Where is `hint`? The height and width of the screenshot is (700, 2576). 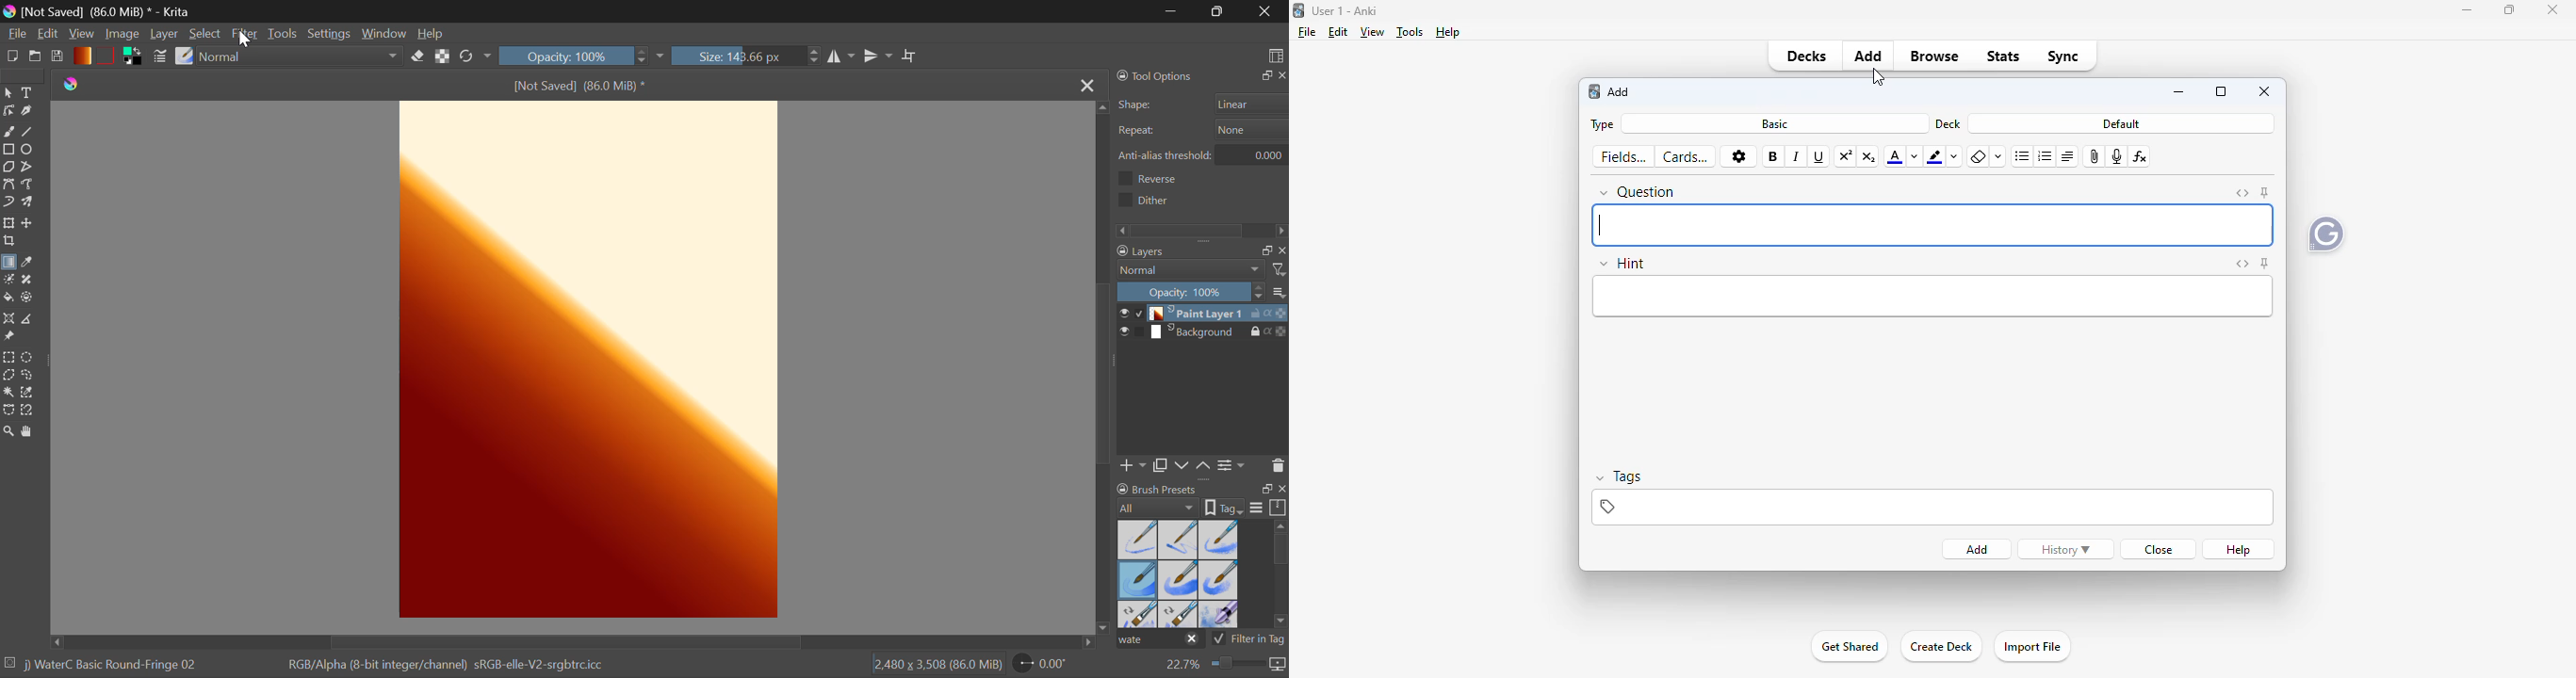
hint is located at coordinates (1622, 263).